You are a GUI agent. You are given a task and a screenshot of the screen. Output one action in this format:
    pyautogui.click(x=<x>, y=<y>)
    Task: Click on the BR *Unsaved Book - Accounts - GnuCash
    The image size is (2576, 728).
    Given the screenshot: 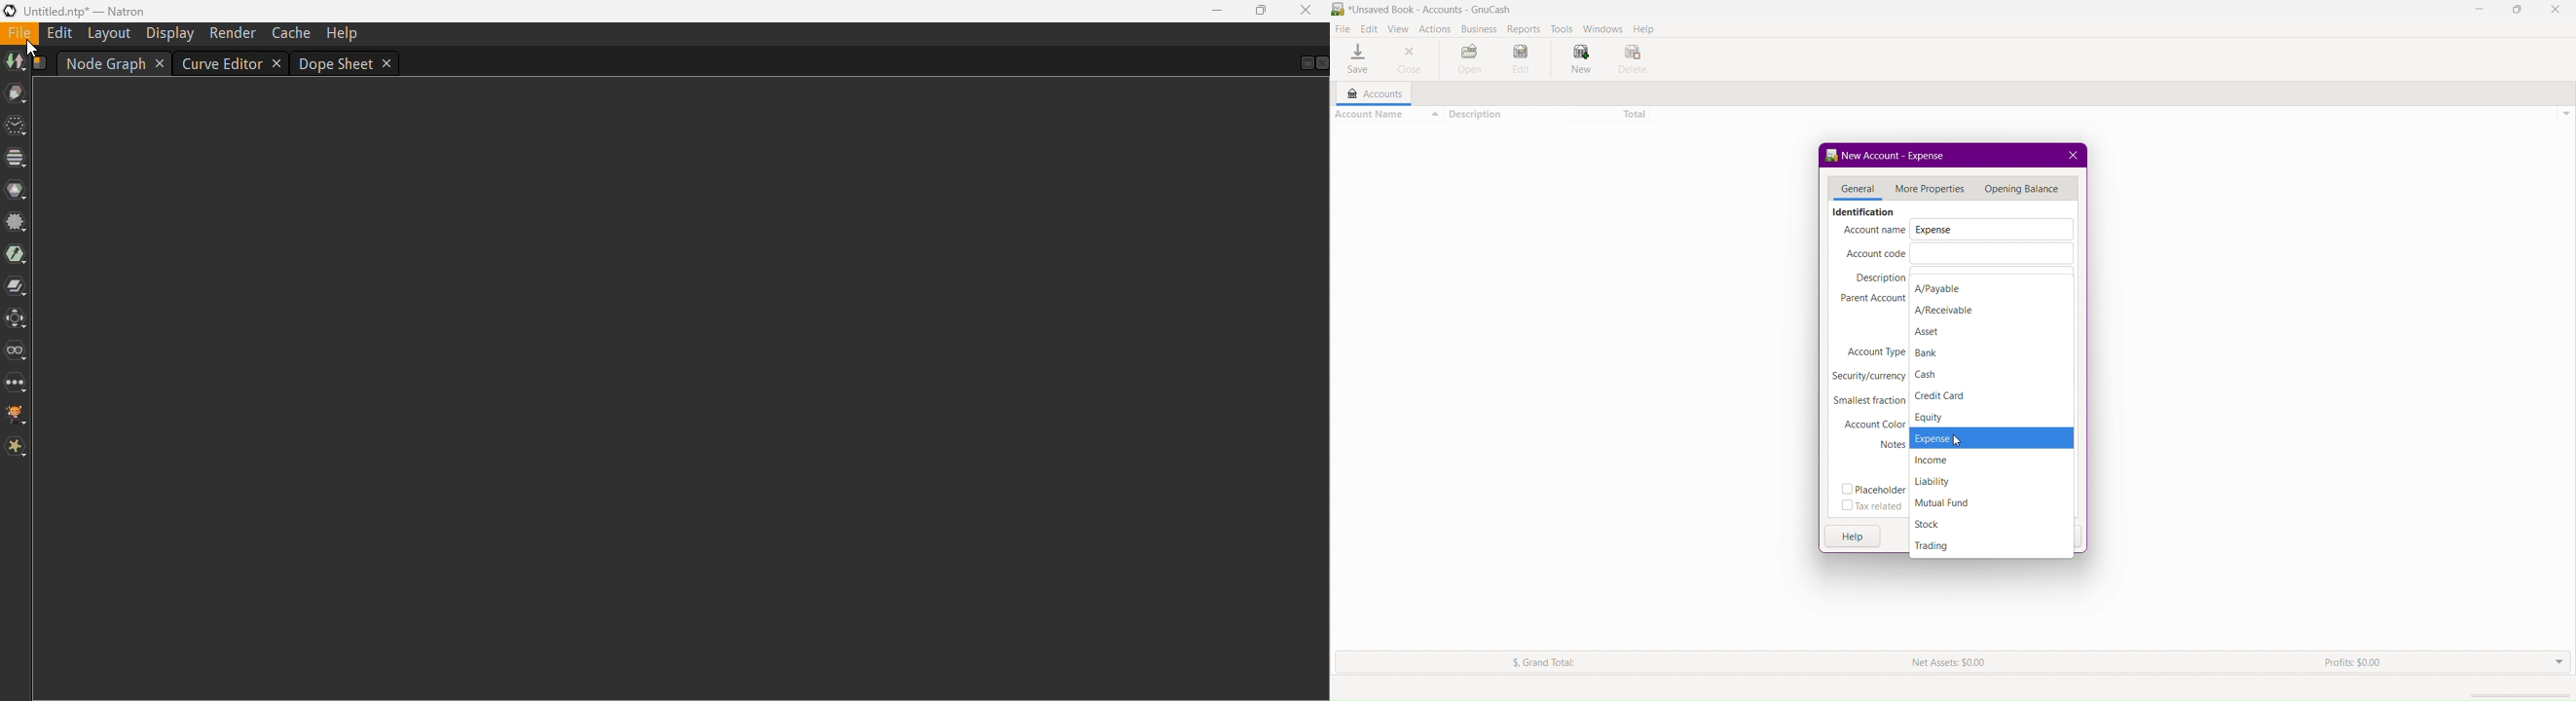 What is the action you would take?
    pyautogui.click(x=1427, y=8)
    